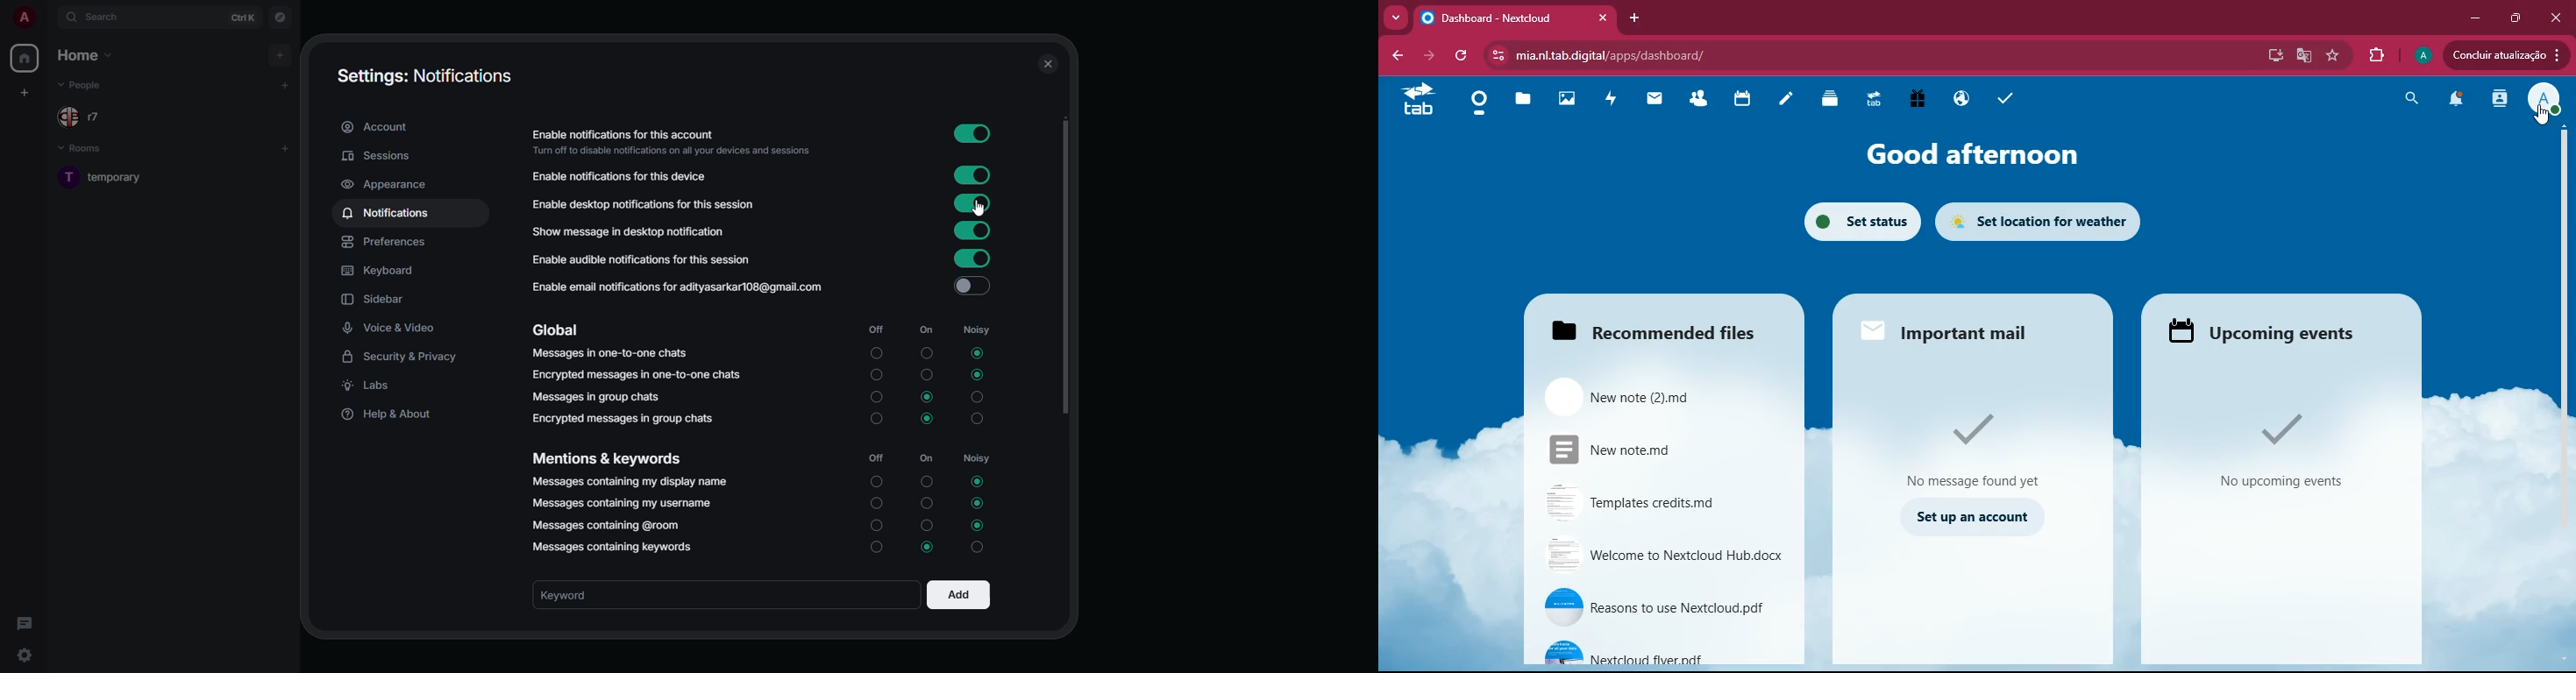 The width and height of the screenshot is (2576, 700). I want to click on navigator, so click(281, 19).